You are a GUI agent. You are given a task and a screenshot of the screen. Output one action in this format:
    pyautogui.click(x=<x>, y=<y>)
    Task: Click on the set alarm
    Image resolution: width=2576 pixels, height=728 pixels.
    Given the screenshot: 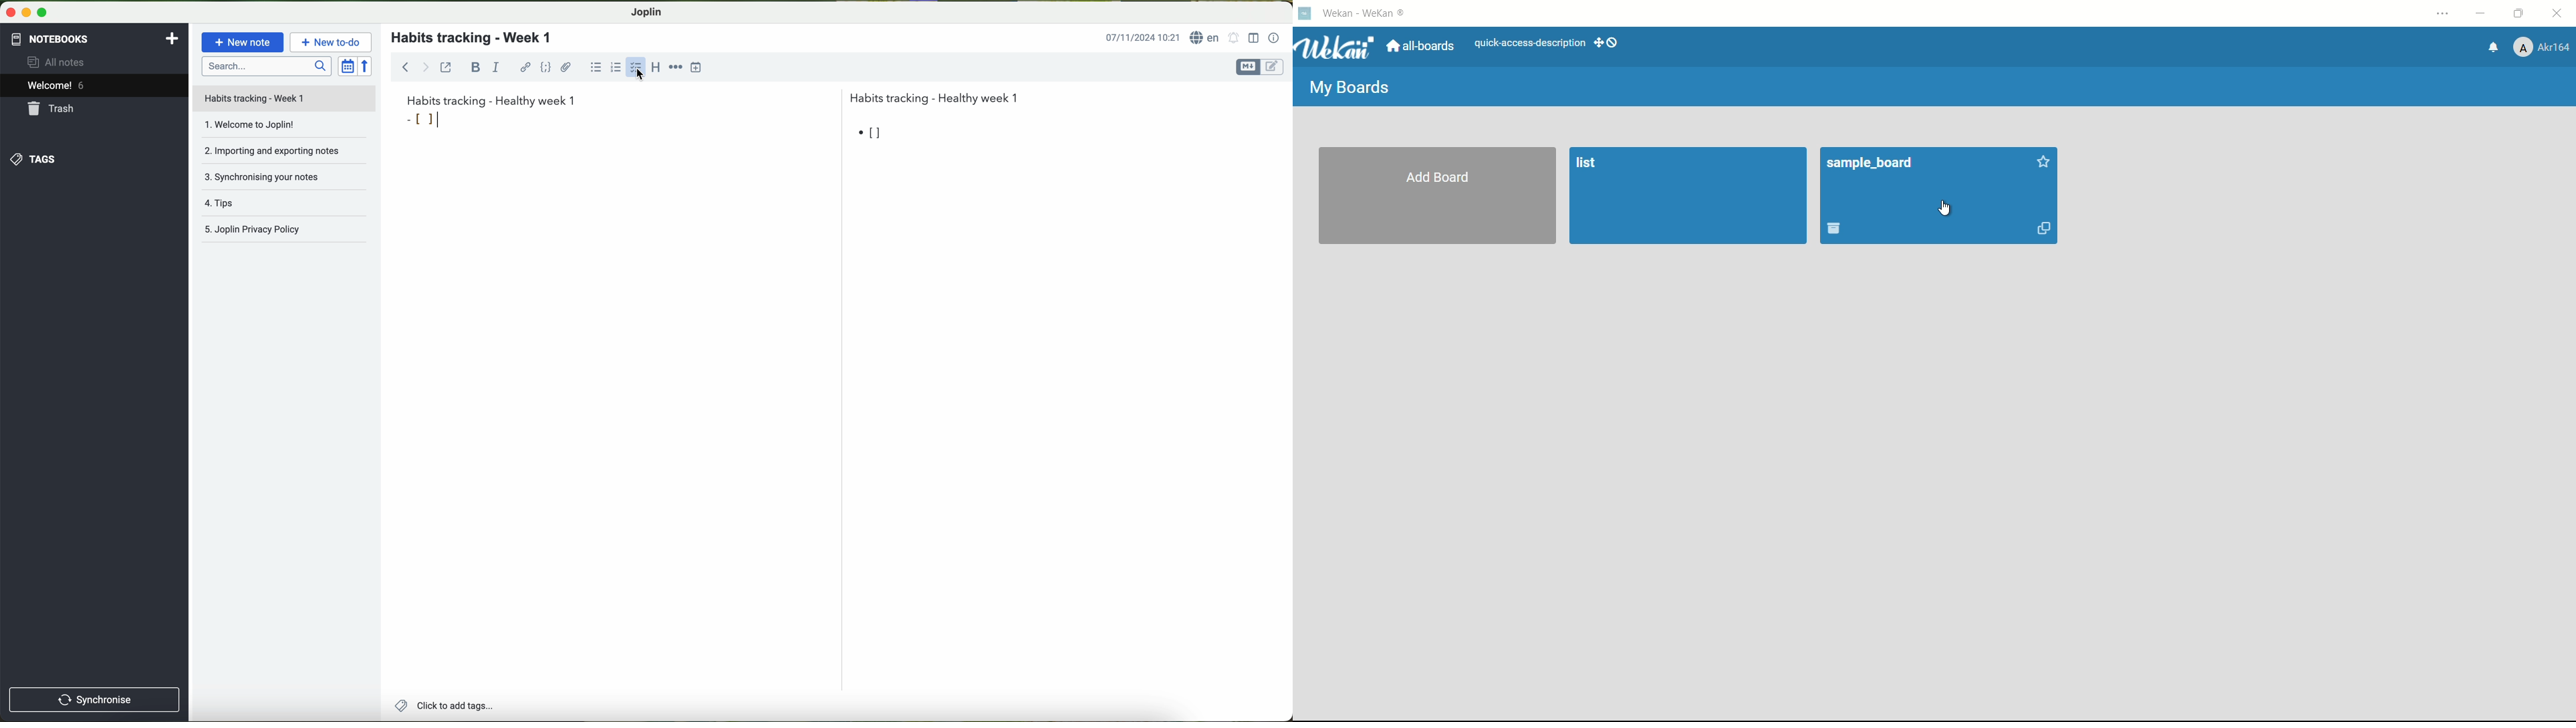 What is the action you would take?
    pyautogui.click(x=1234, y=37)
    